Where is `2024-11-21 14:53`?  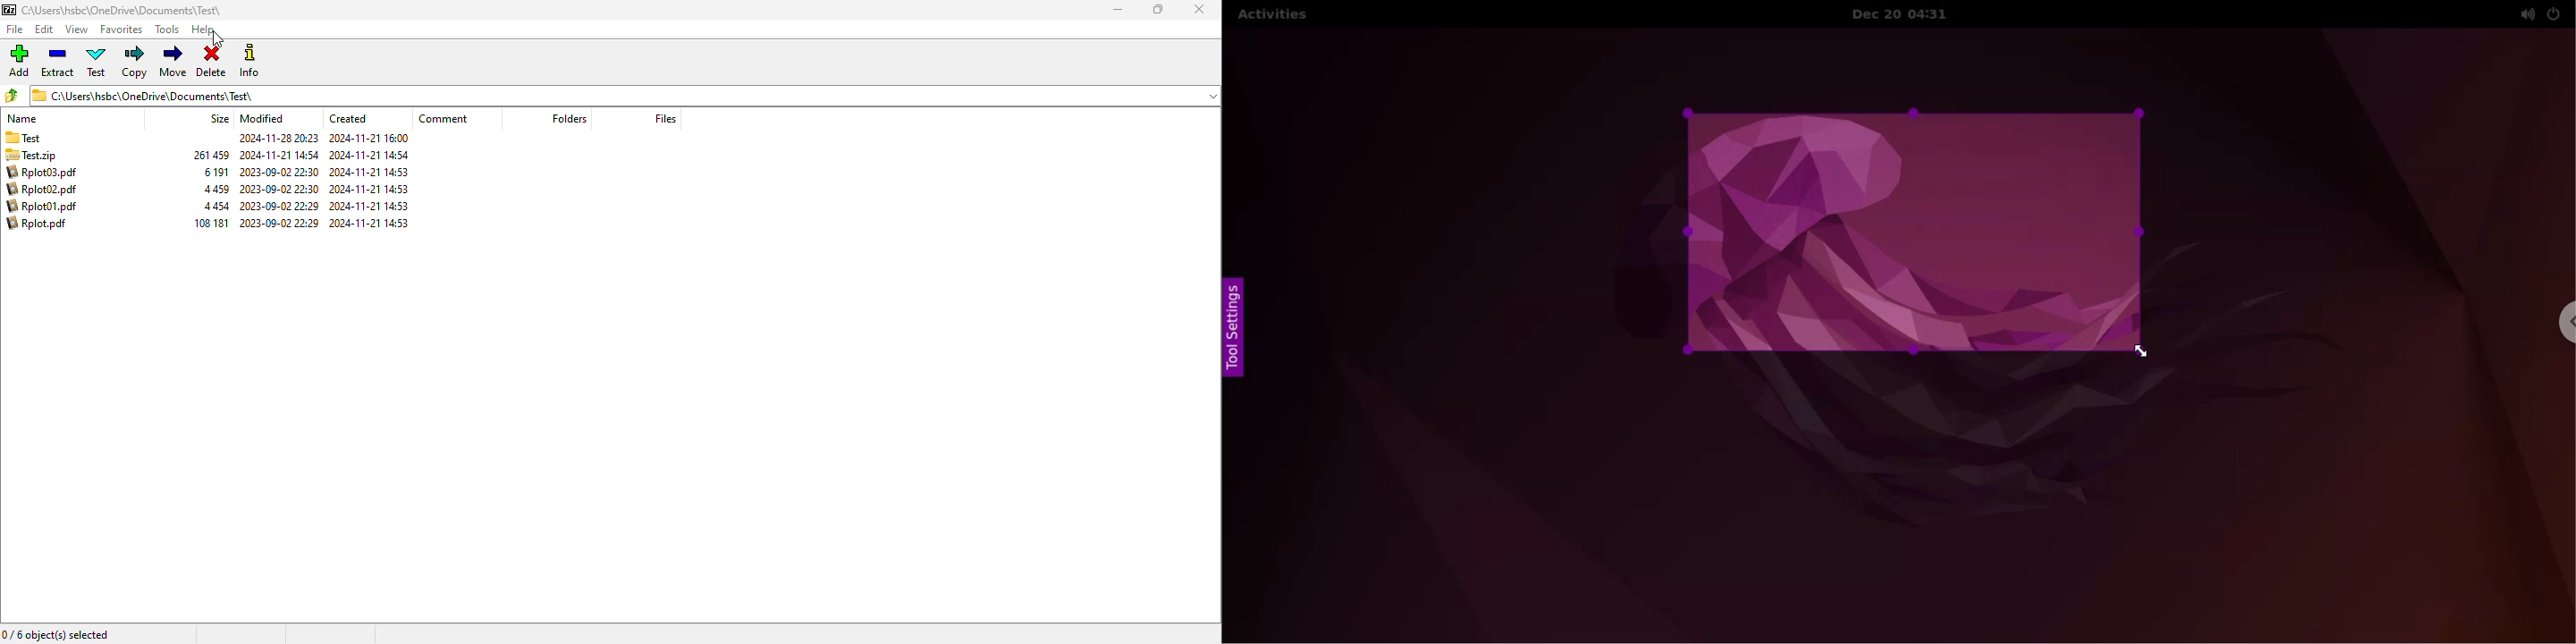
2024-11-21 14:53 is located at coordinates (370, 190).